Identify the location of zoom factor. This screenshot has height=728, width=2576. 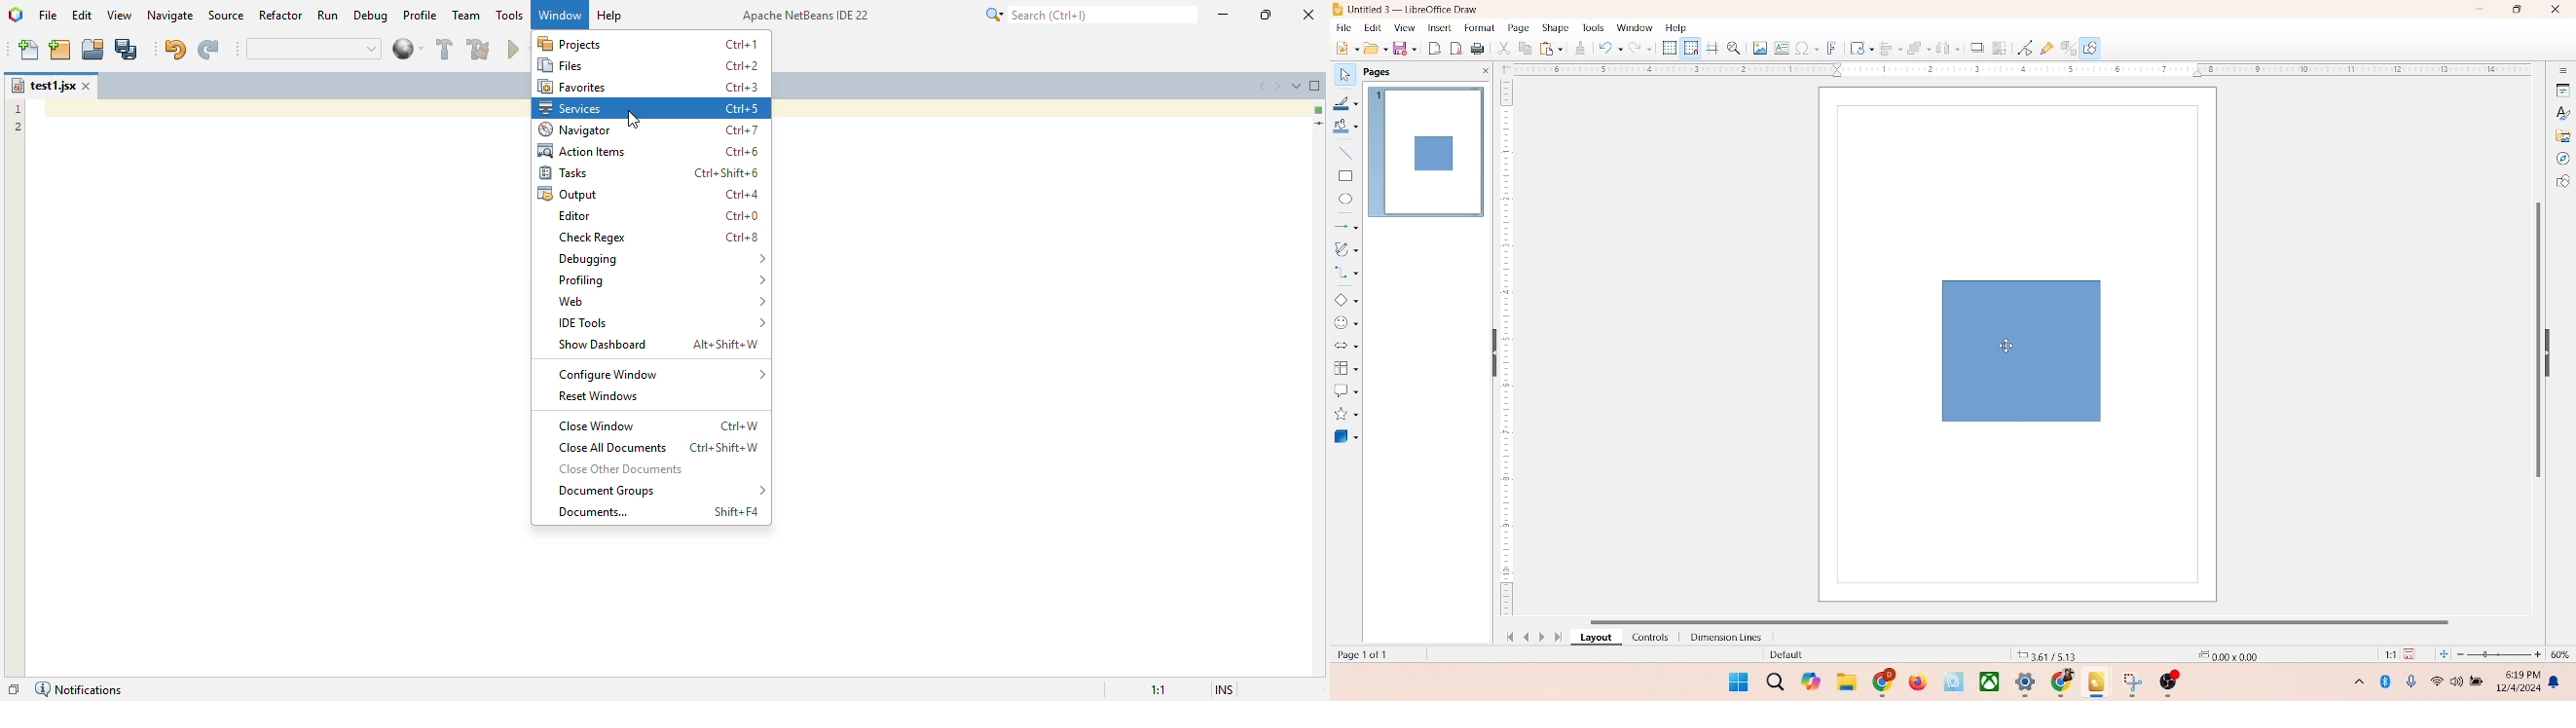
(2500, 654).